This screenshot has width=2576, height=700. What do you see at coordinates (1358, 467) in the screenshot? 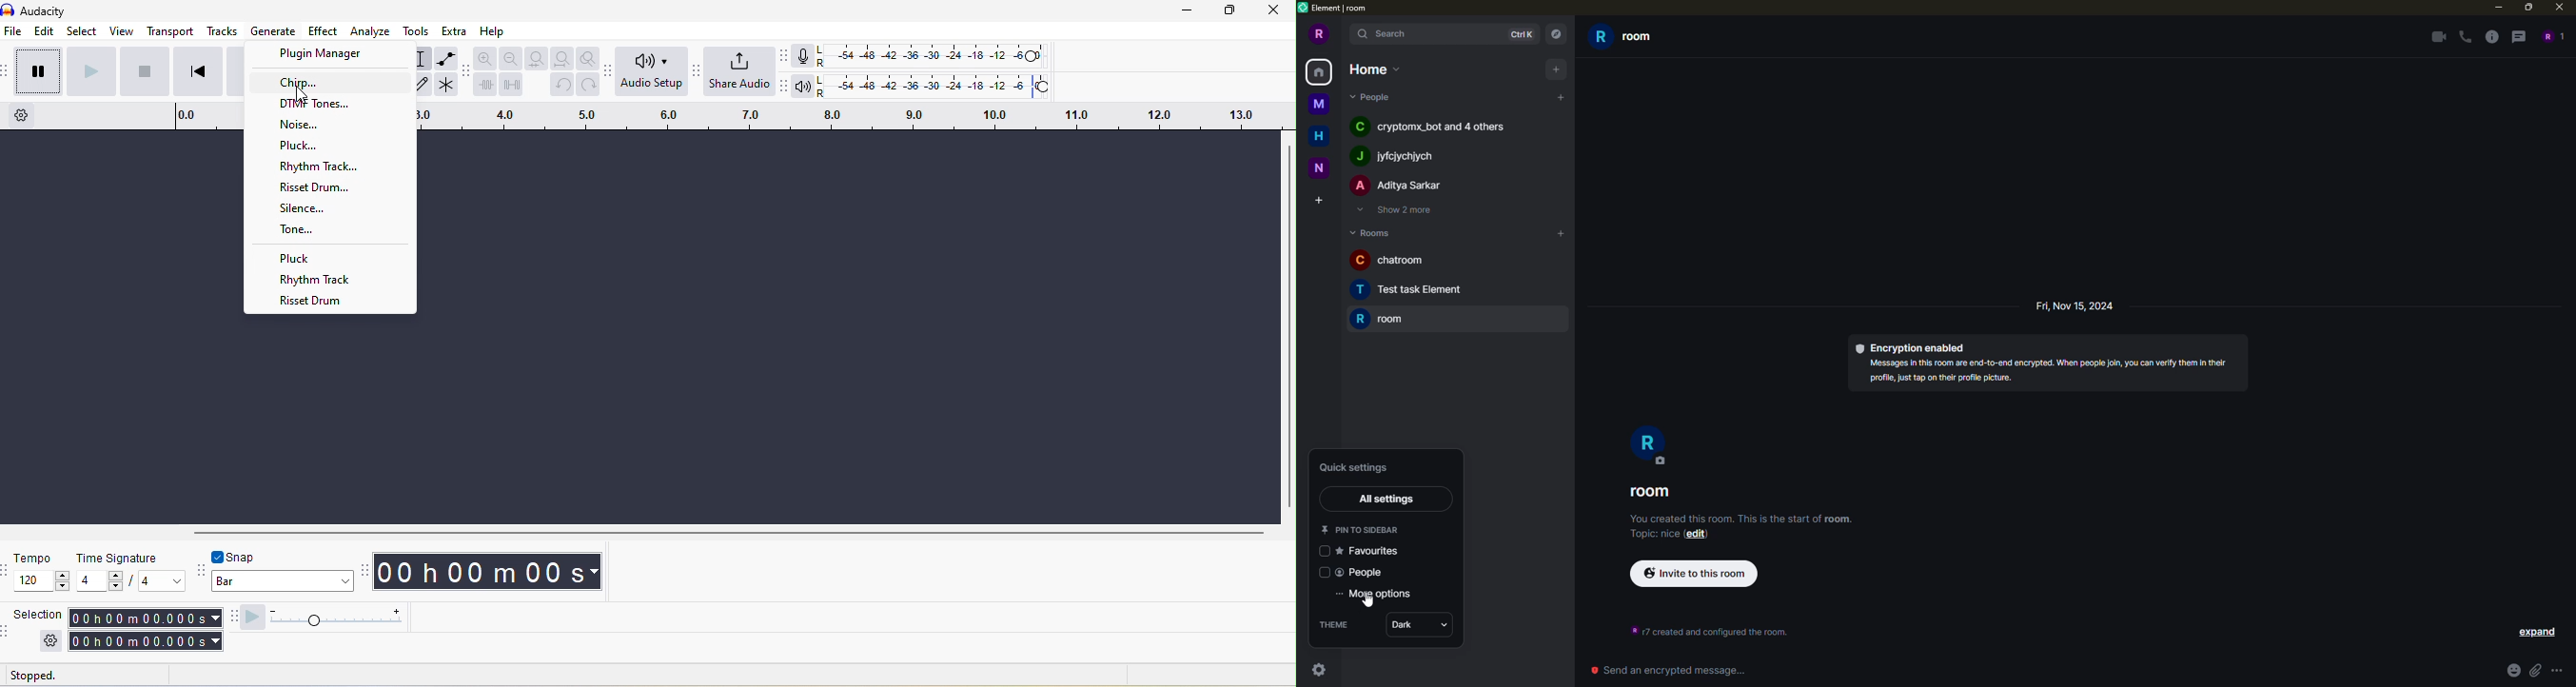
I see `quick settings` at bounding box center [1358, 467].